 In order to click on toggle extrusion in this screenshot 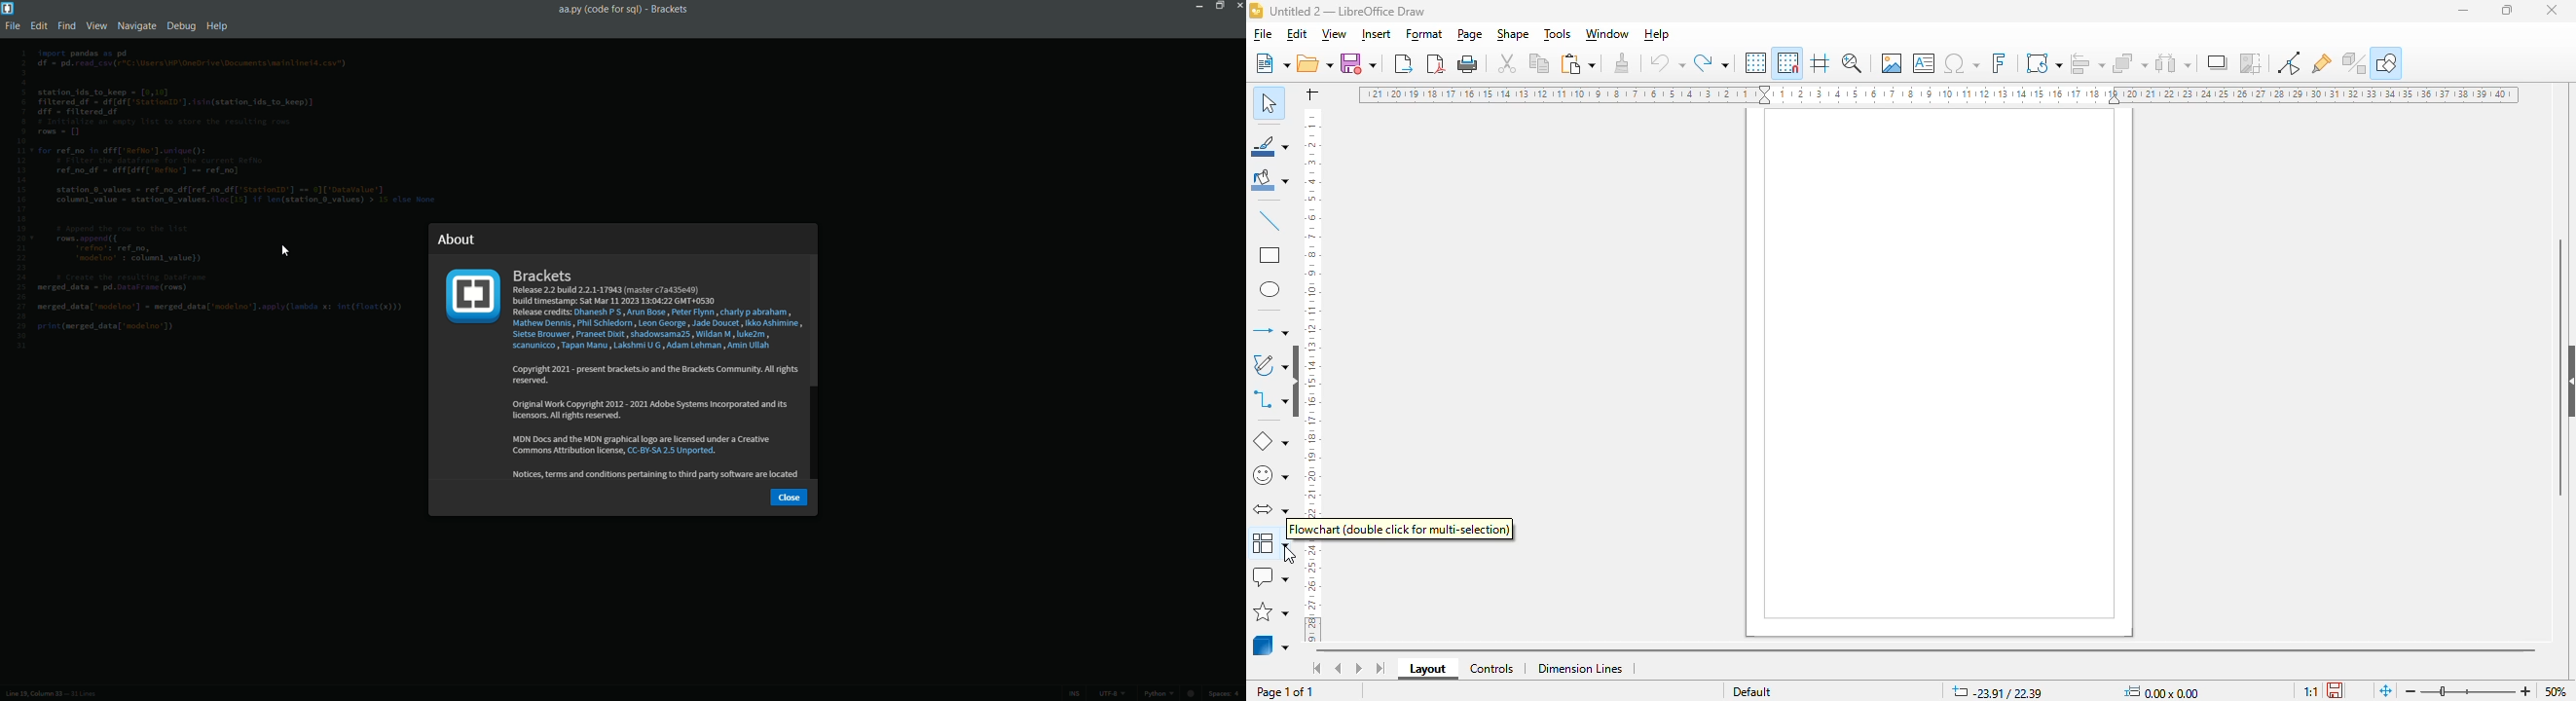, I will do `click(2354, 62)`.